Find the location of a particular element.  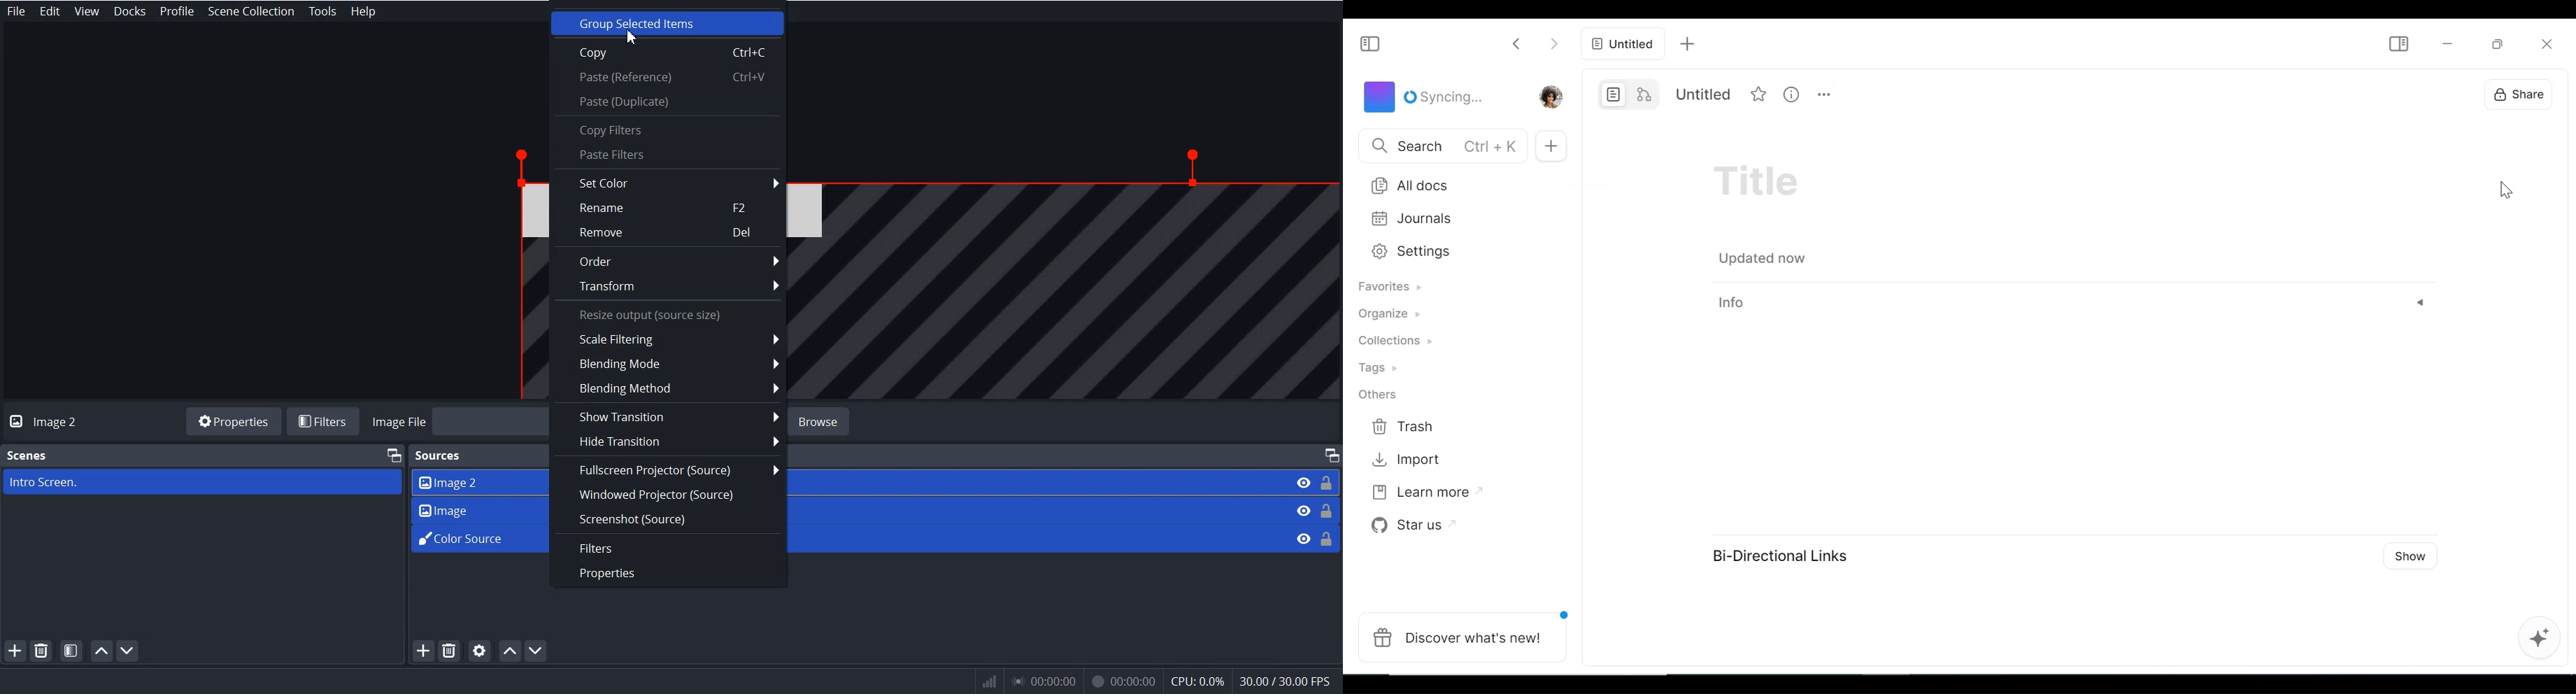

cpu is located at coordinates (1197, 679).